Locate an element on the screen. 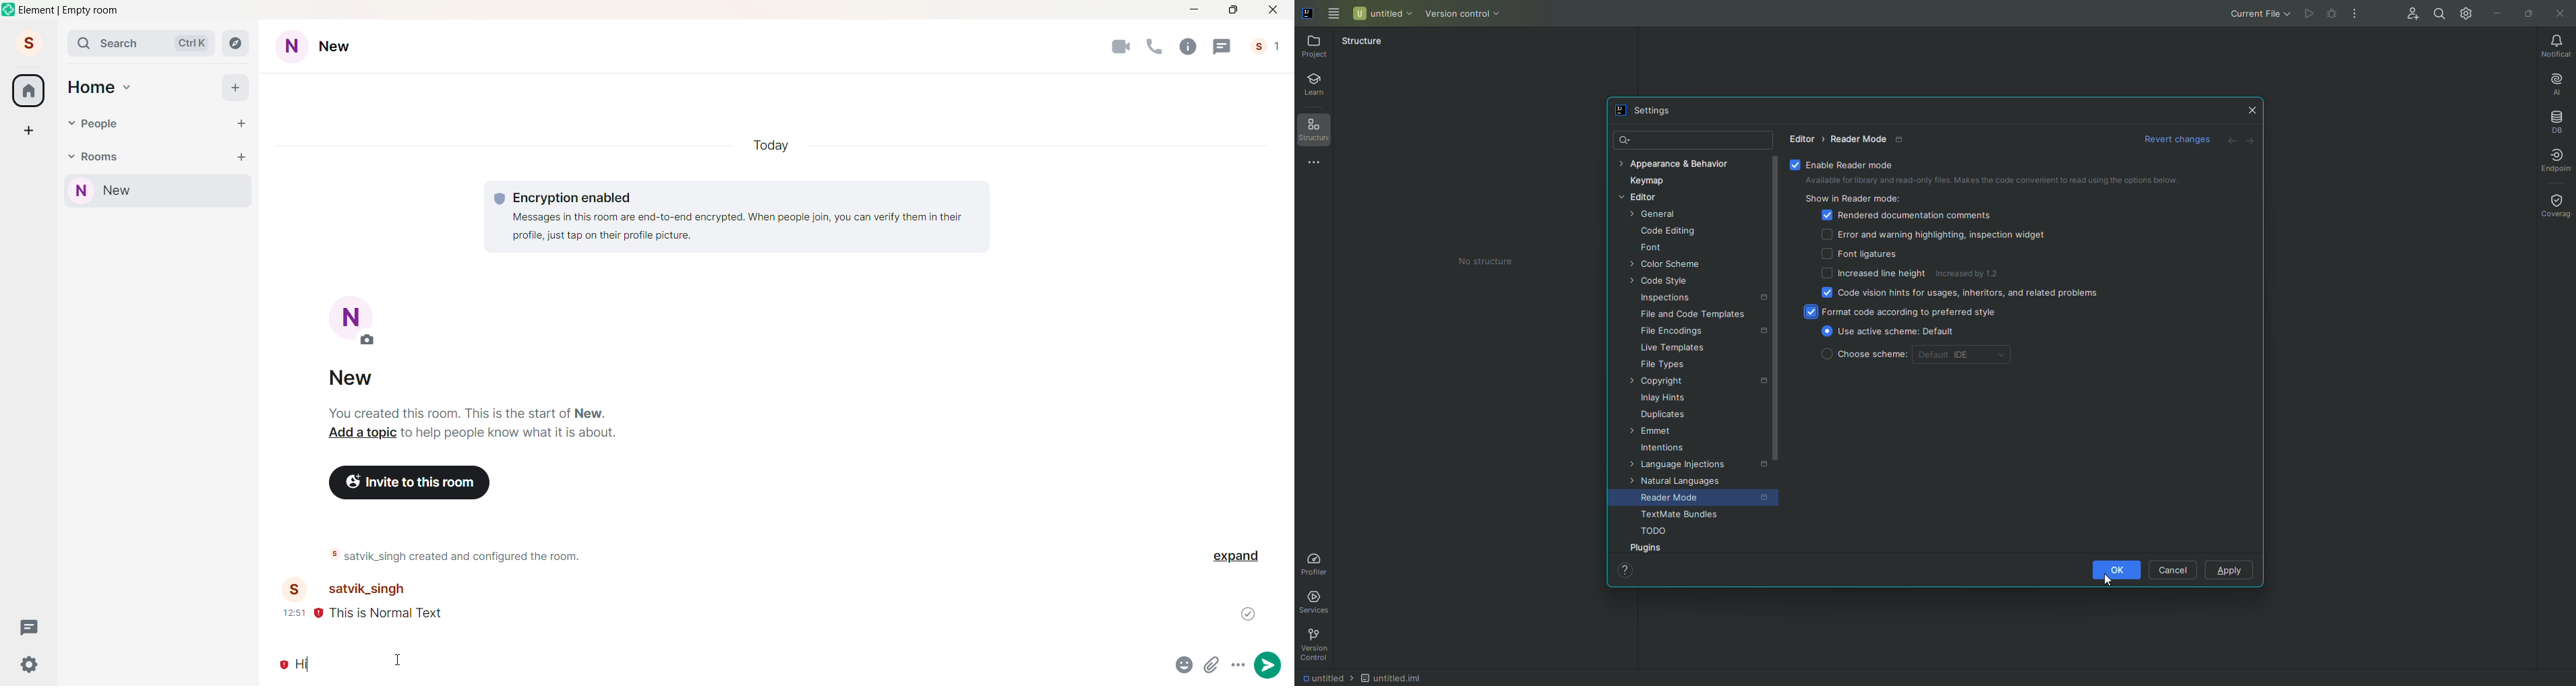 The image size is (2576, 700). Plugins is located at coordinates (1648, 548).